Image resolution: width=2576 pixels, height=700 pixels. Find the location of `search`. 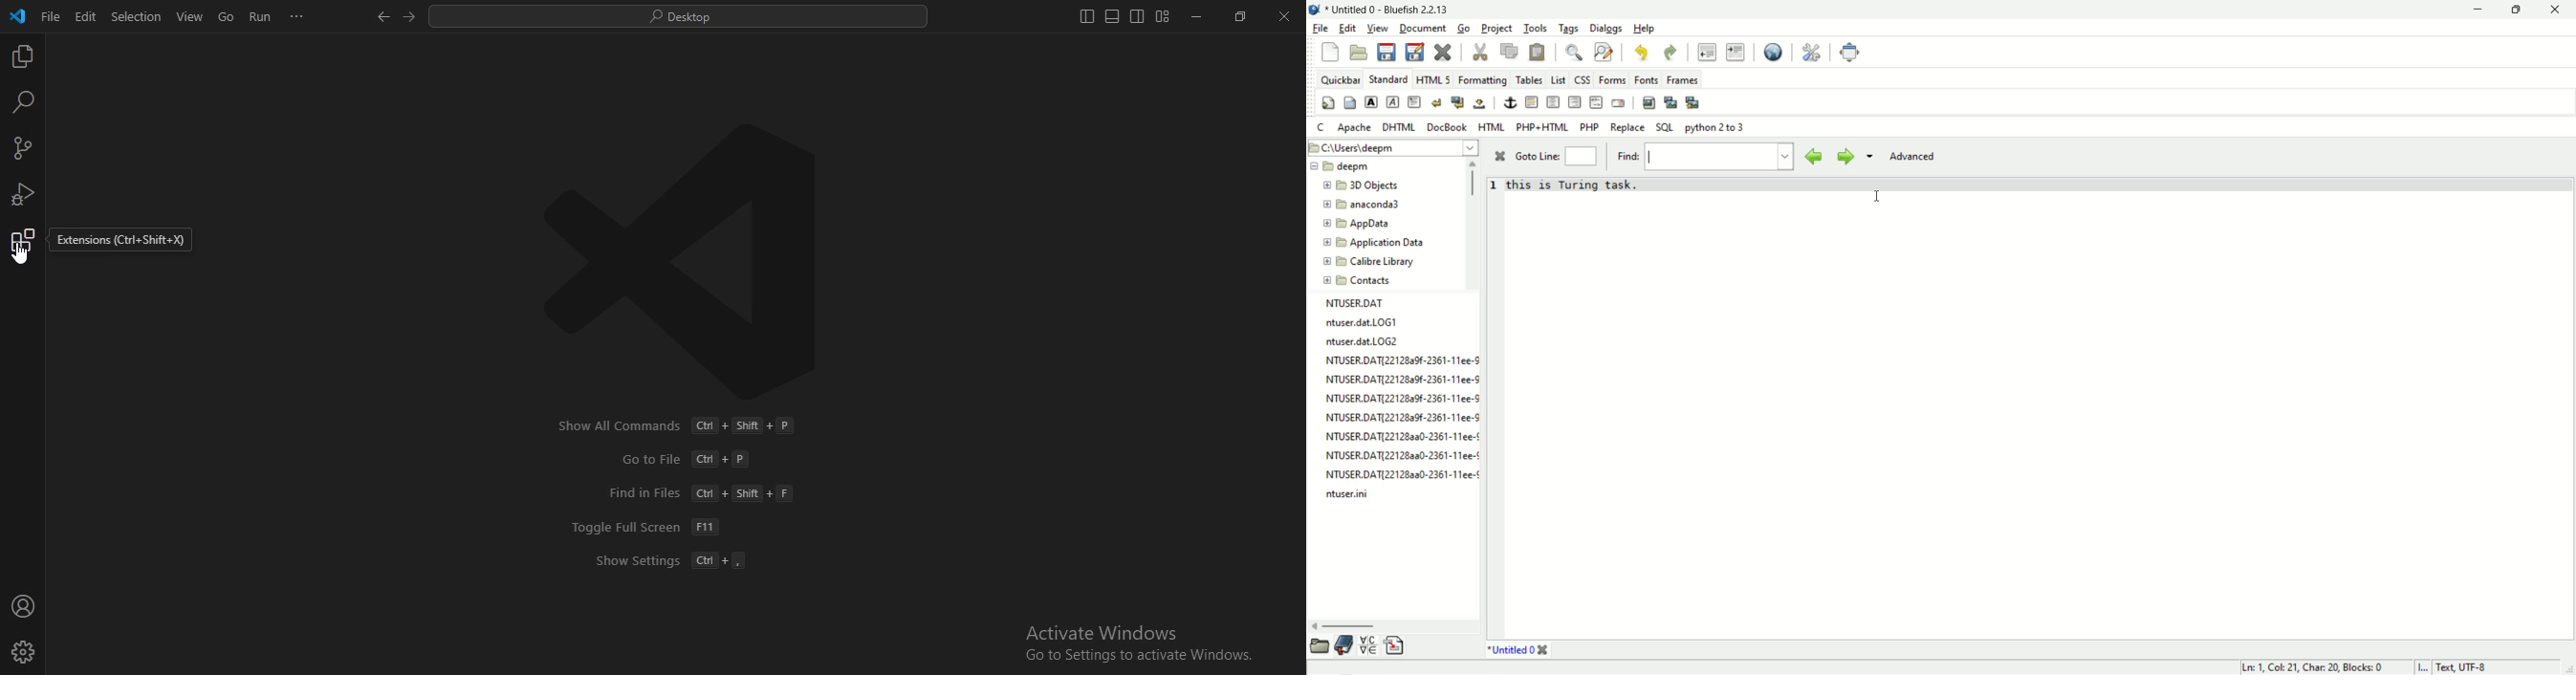

search is located at coordinates (21, 102).